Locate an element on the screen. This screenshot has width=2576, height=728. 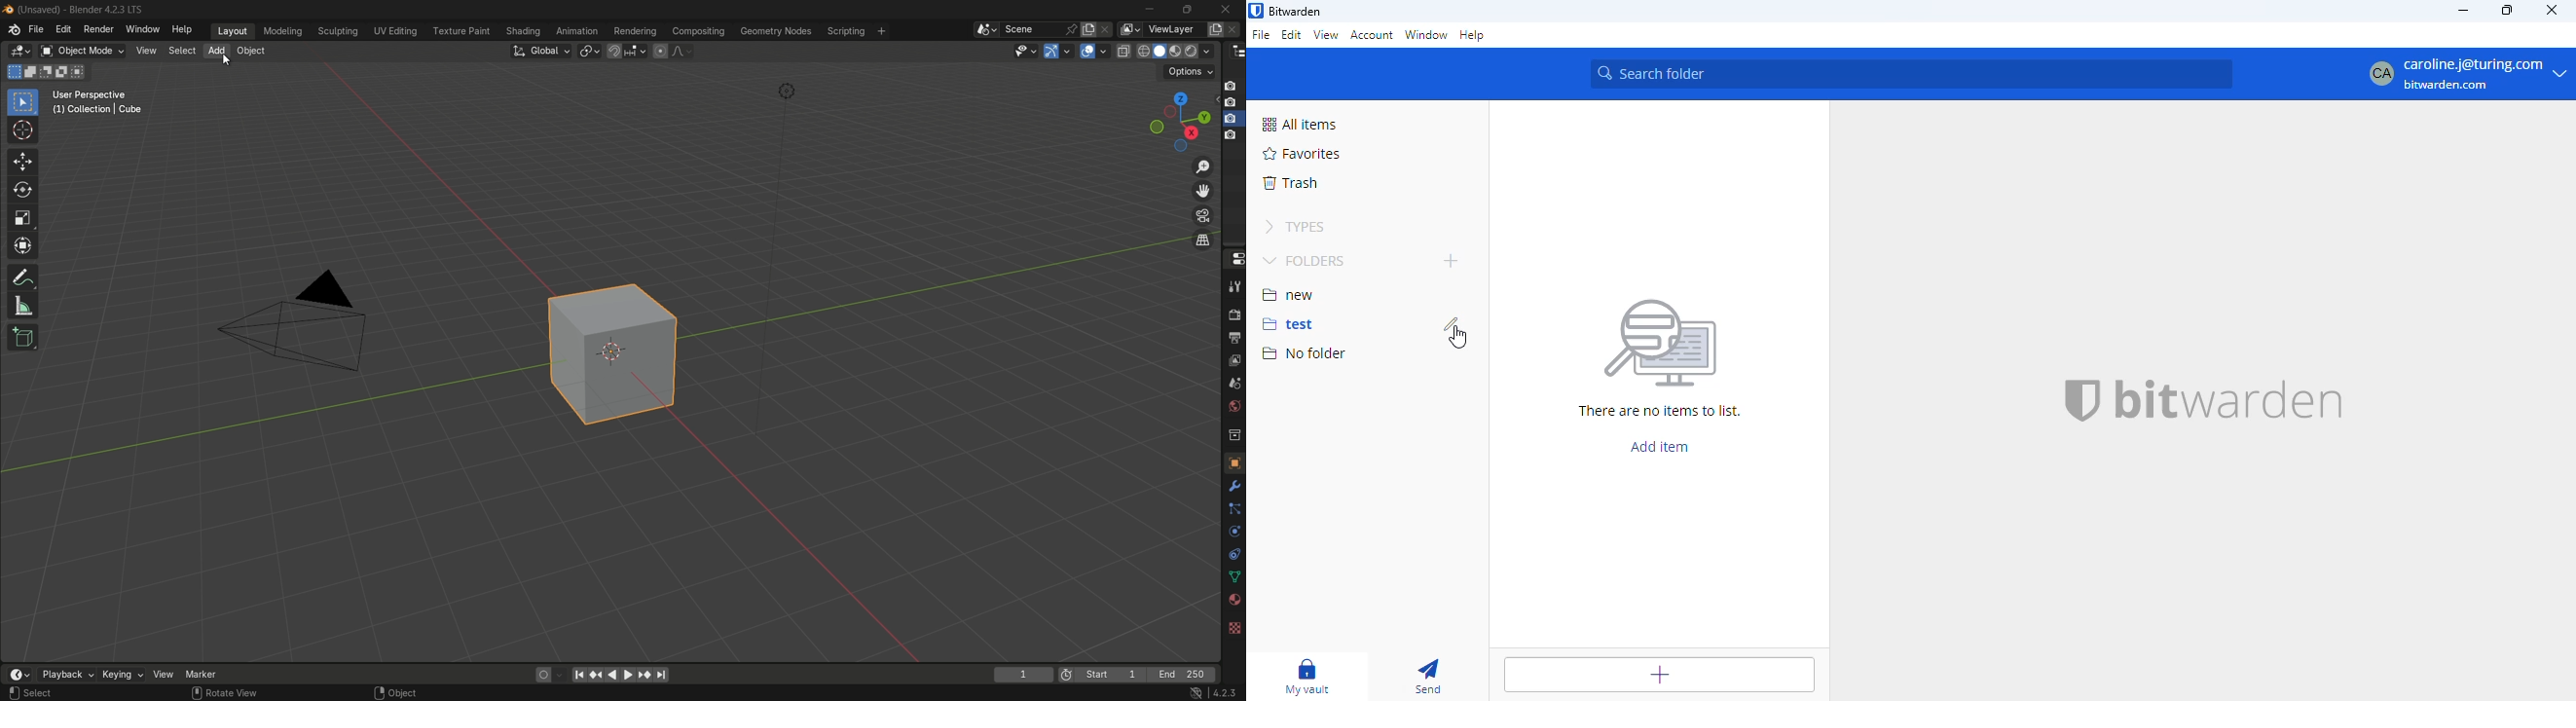
close is located at coordinates (2553, 10).